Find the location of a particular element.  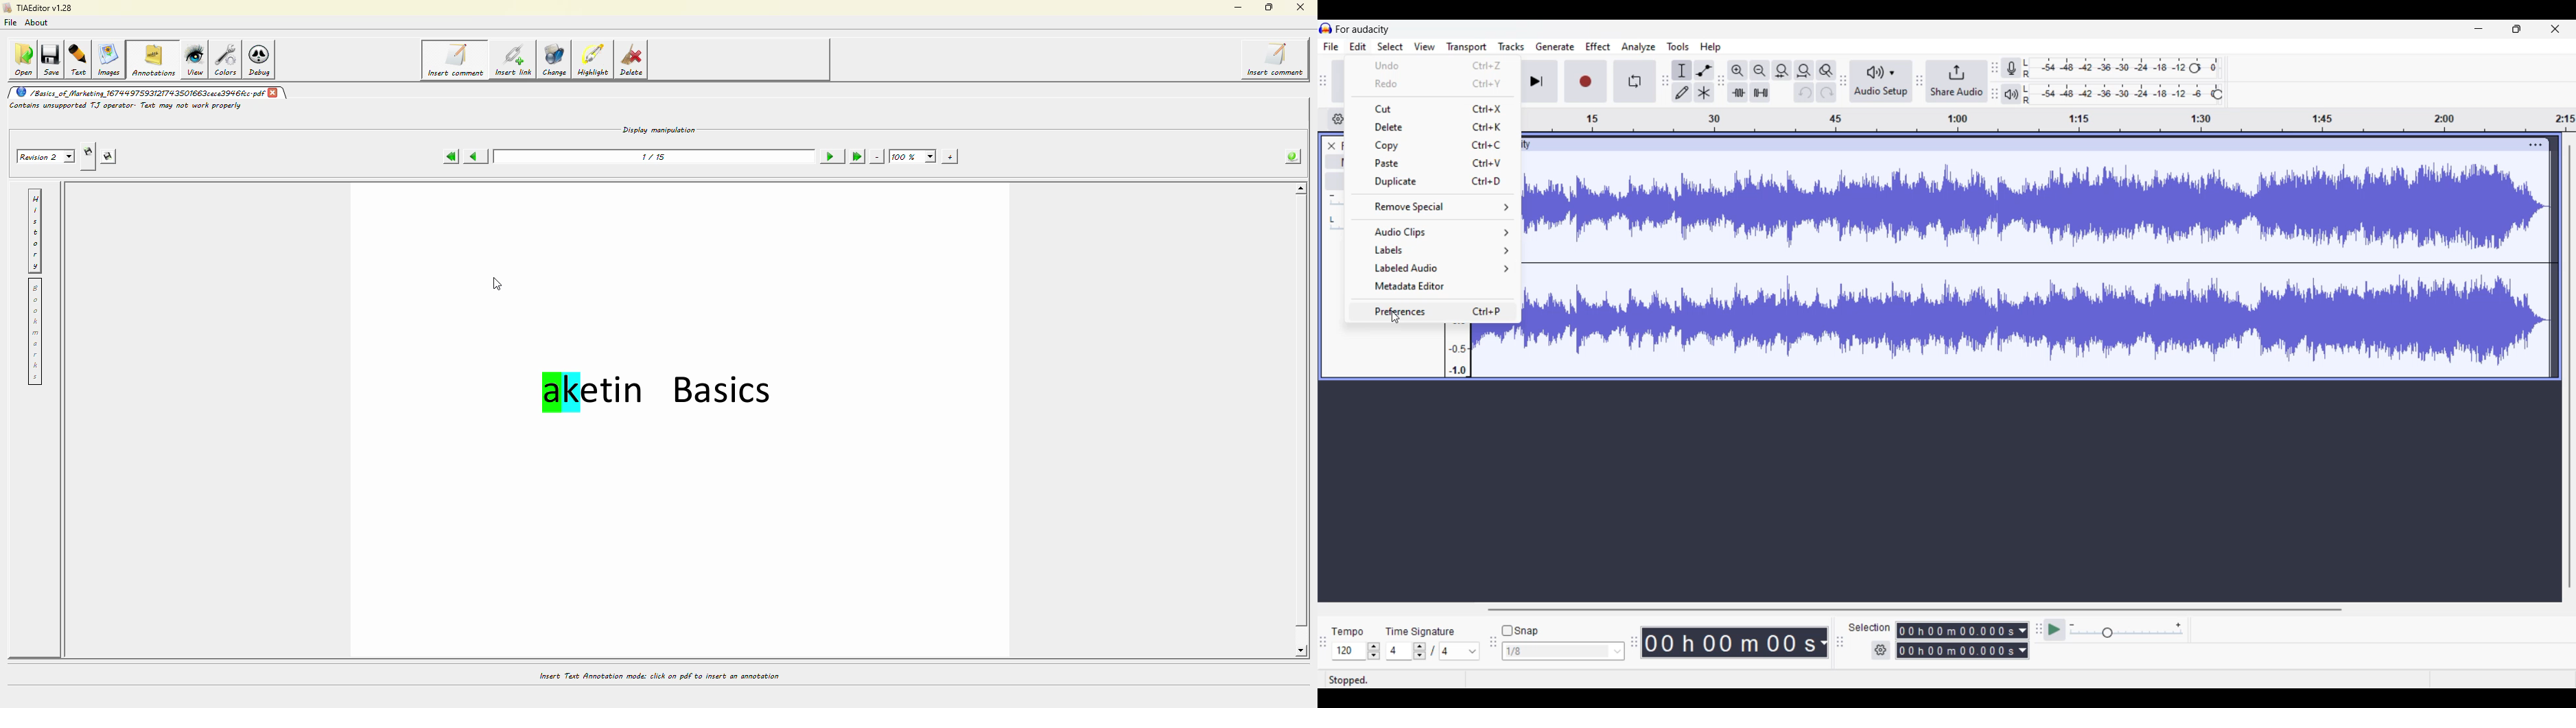

Duplicate is located at coordinates (1434, 182).